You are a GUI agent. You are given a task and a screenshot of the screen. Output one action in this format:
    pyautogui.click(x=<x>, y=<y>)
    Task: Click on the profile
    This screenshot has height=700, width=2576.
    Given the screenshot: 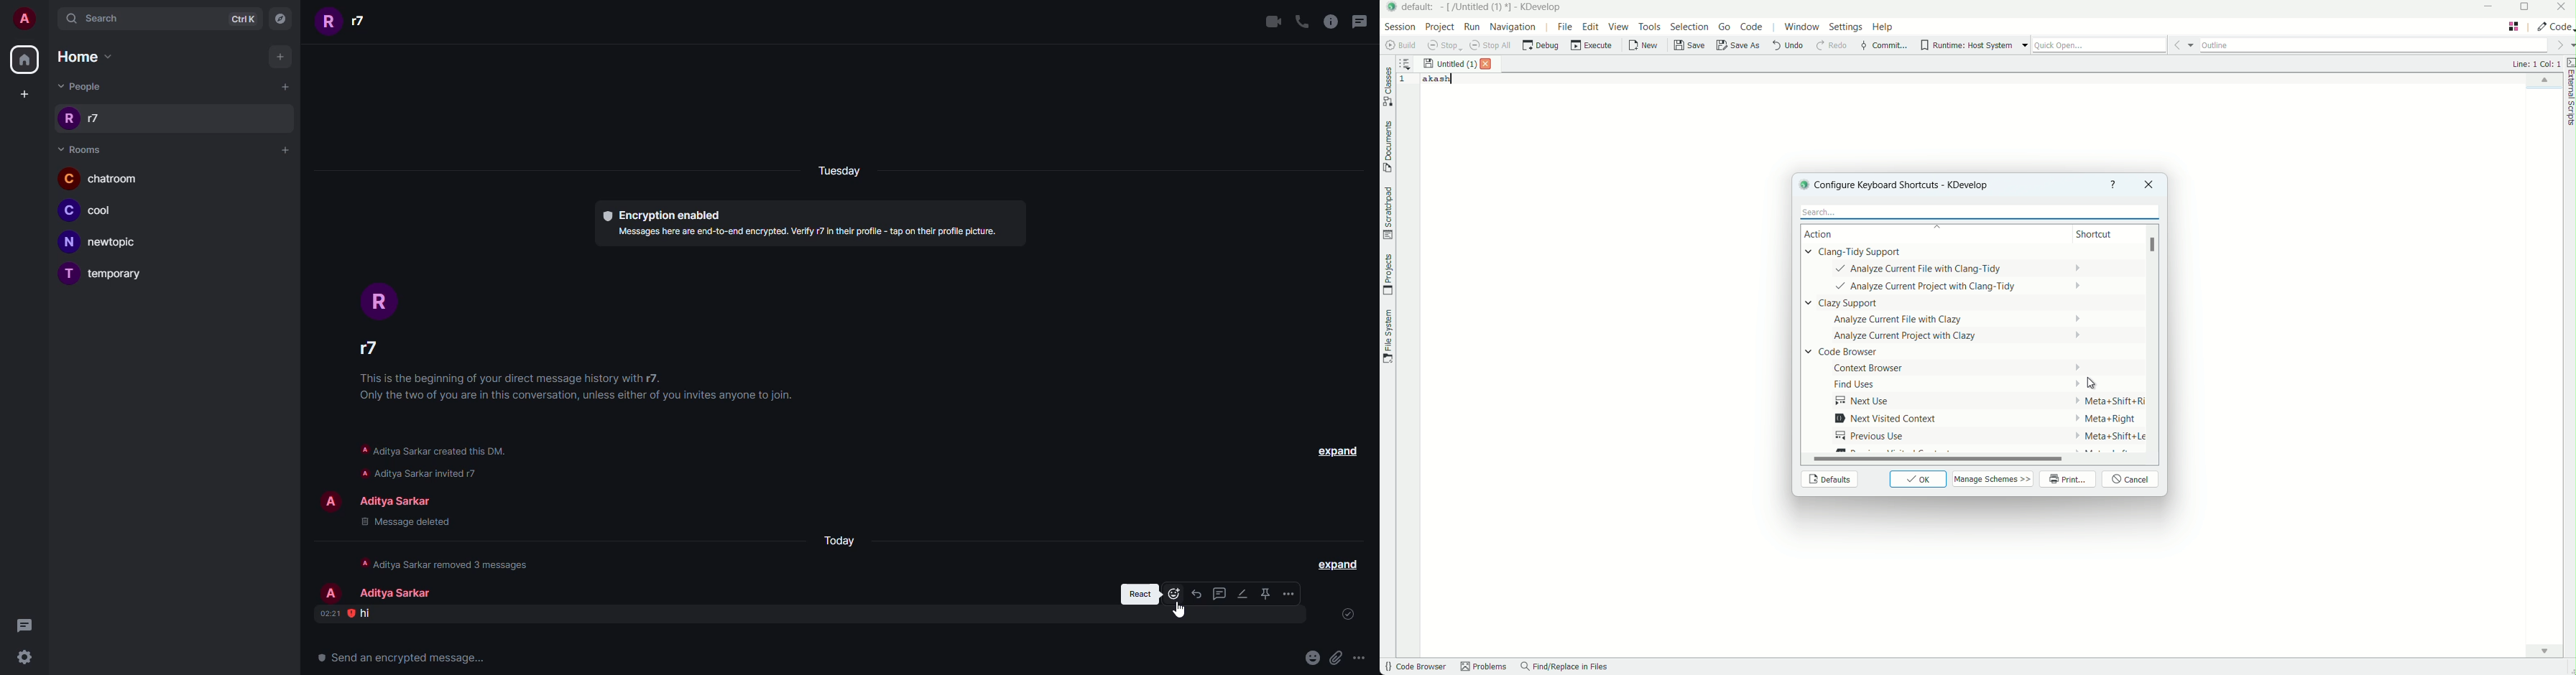 What is the action you would take?
    pyautogui.click(x=331, y=501)
    